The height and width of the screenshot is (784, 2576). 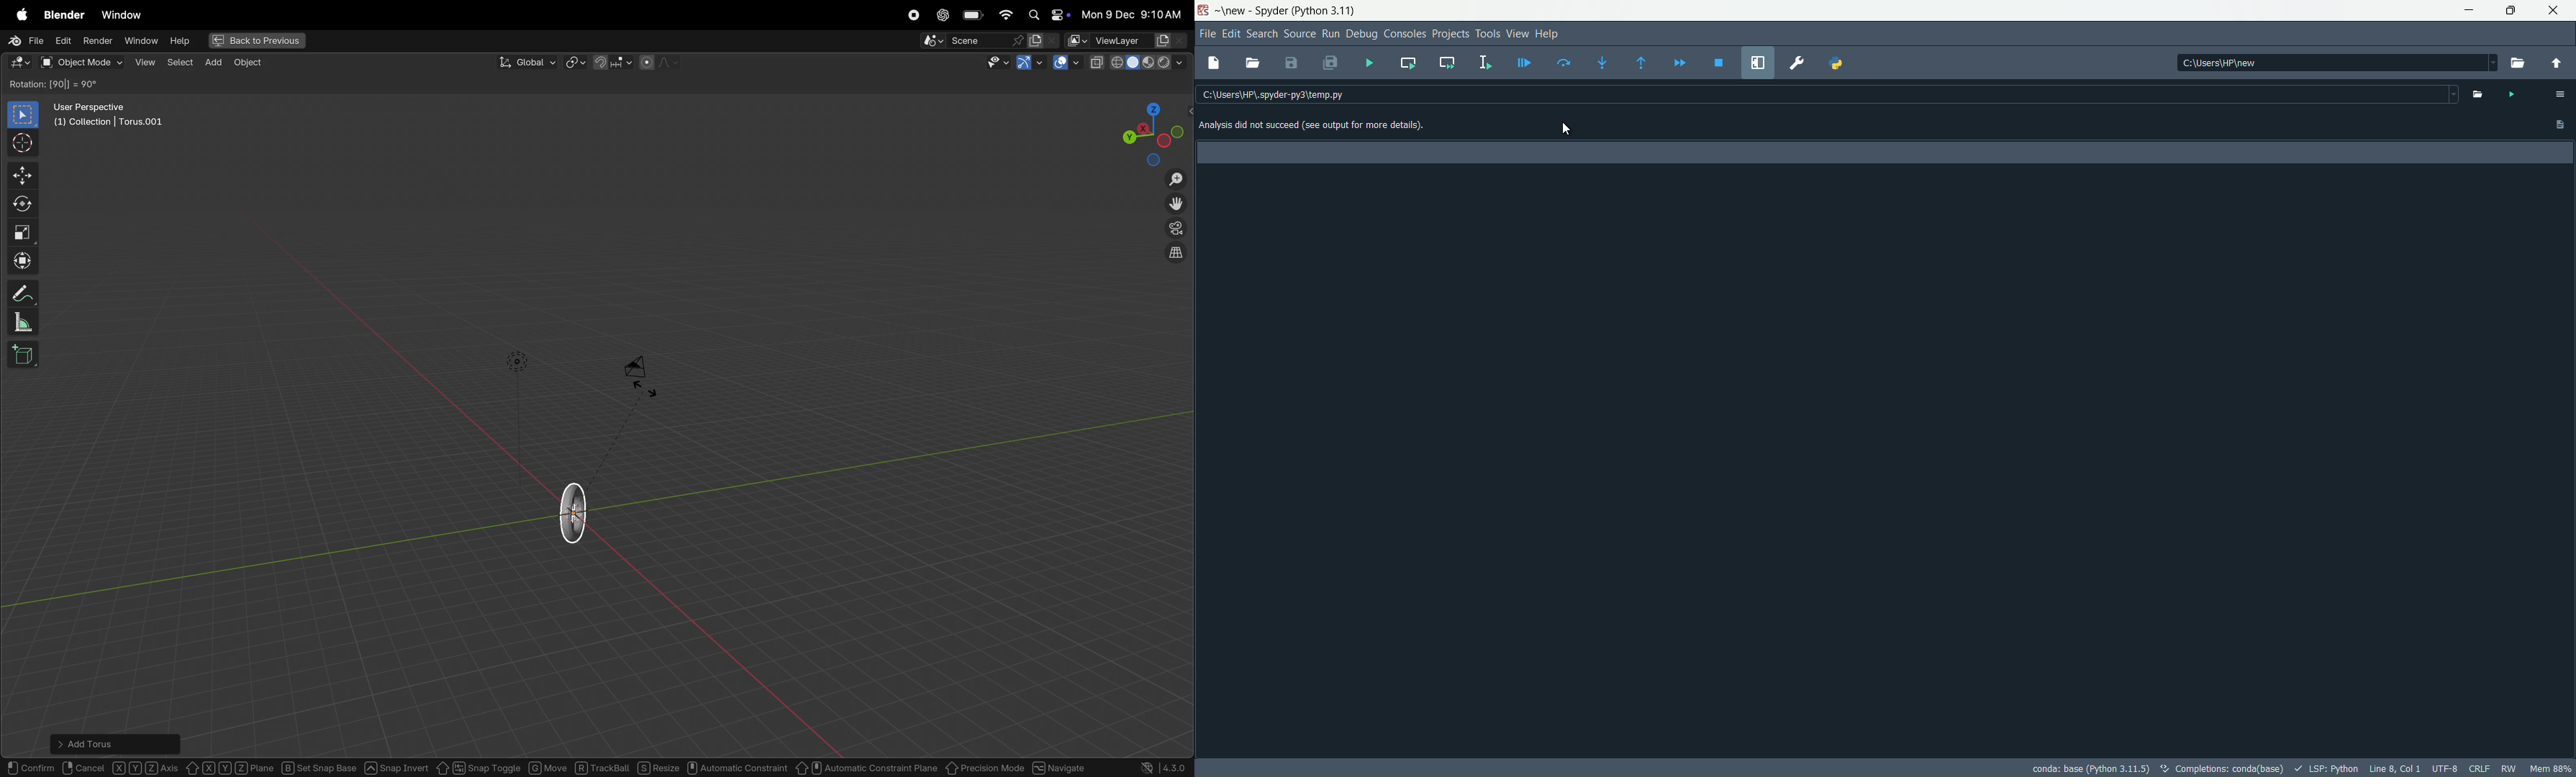 What do you see at coordinates (1797, 63) in the screenshot?
I see `preferences` at bounding box center [1797, 63].